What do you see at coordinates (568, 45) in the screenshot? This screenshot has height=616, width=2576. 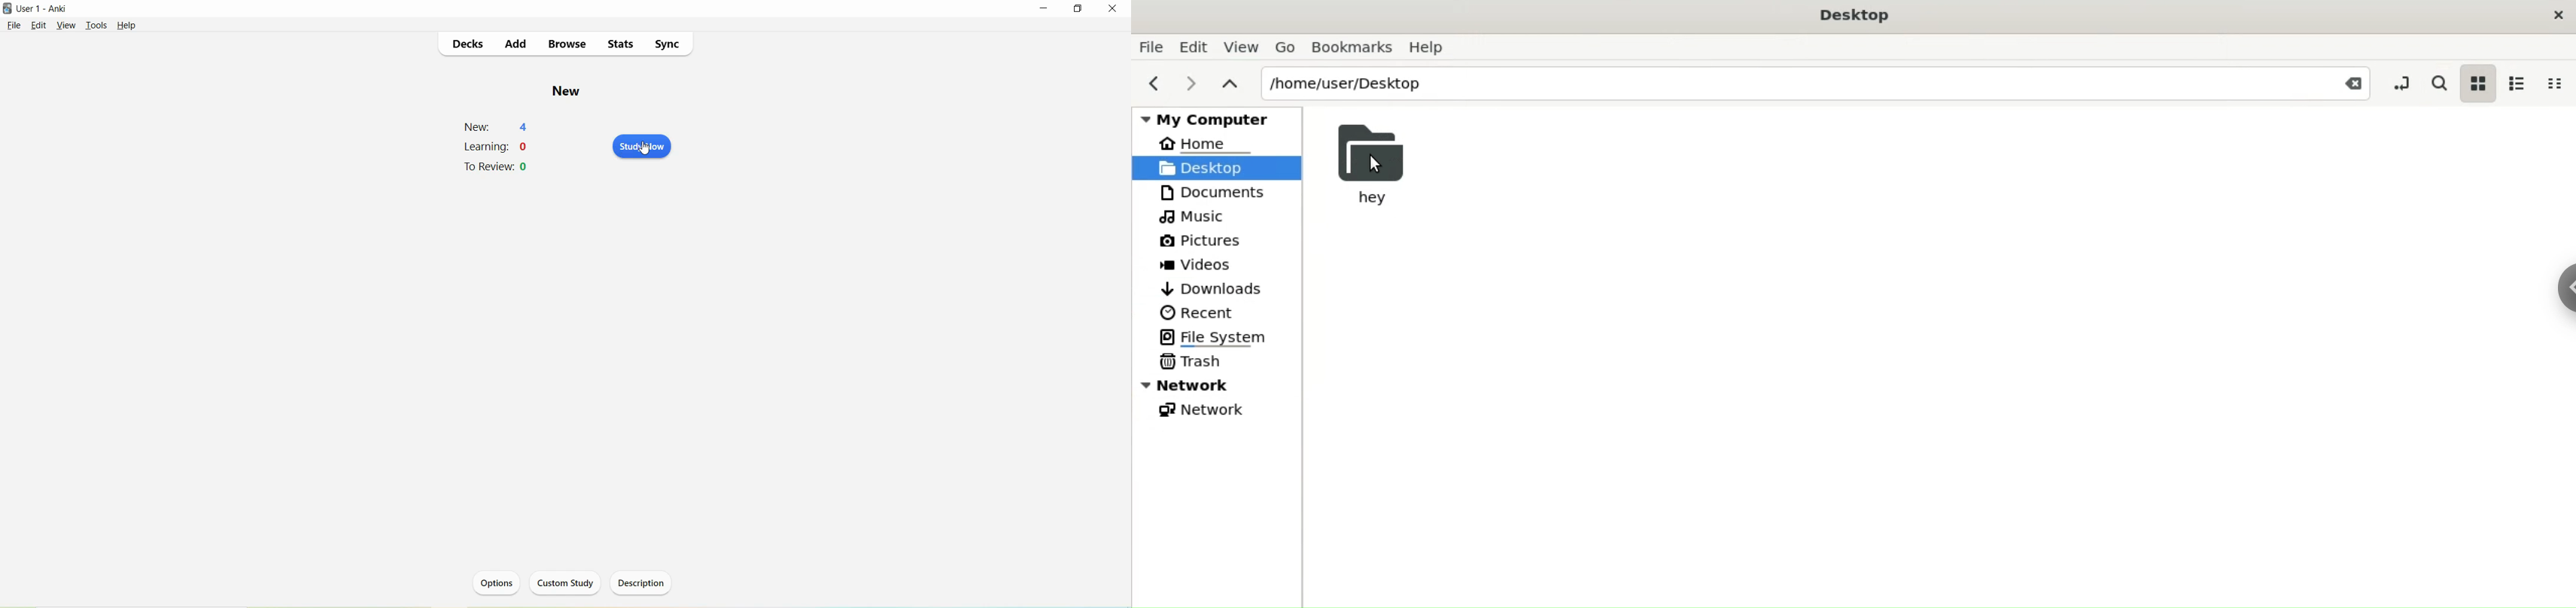 I see `Browse` at bounding box center [568, 45].